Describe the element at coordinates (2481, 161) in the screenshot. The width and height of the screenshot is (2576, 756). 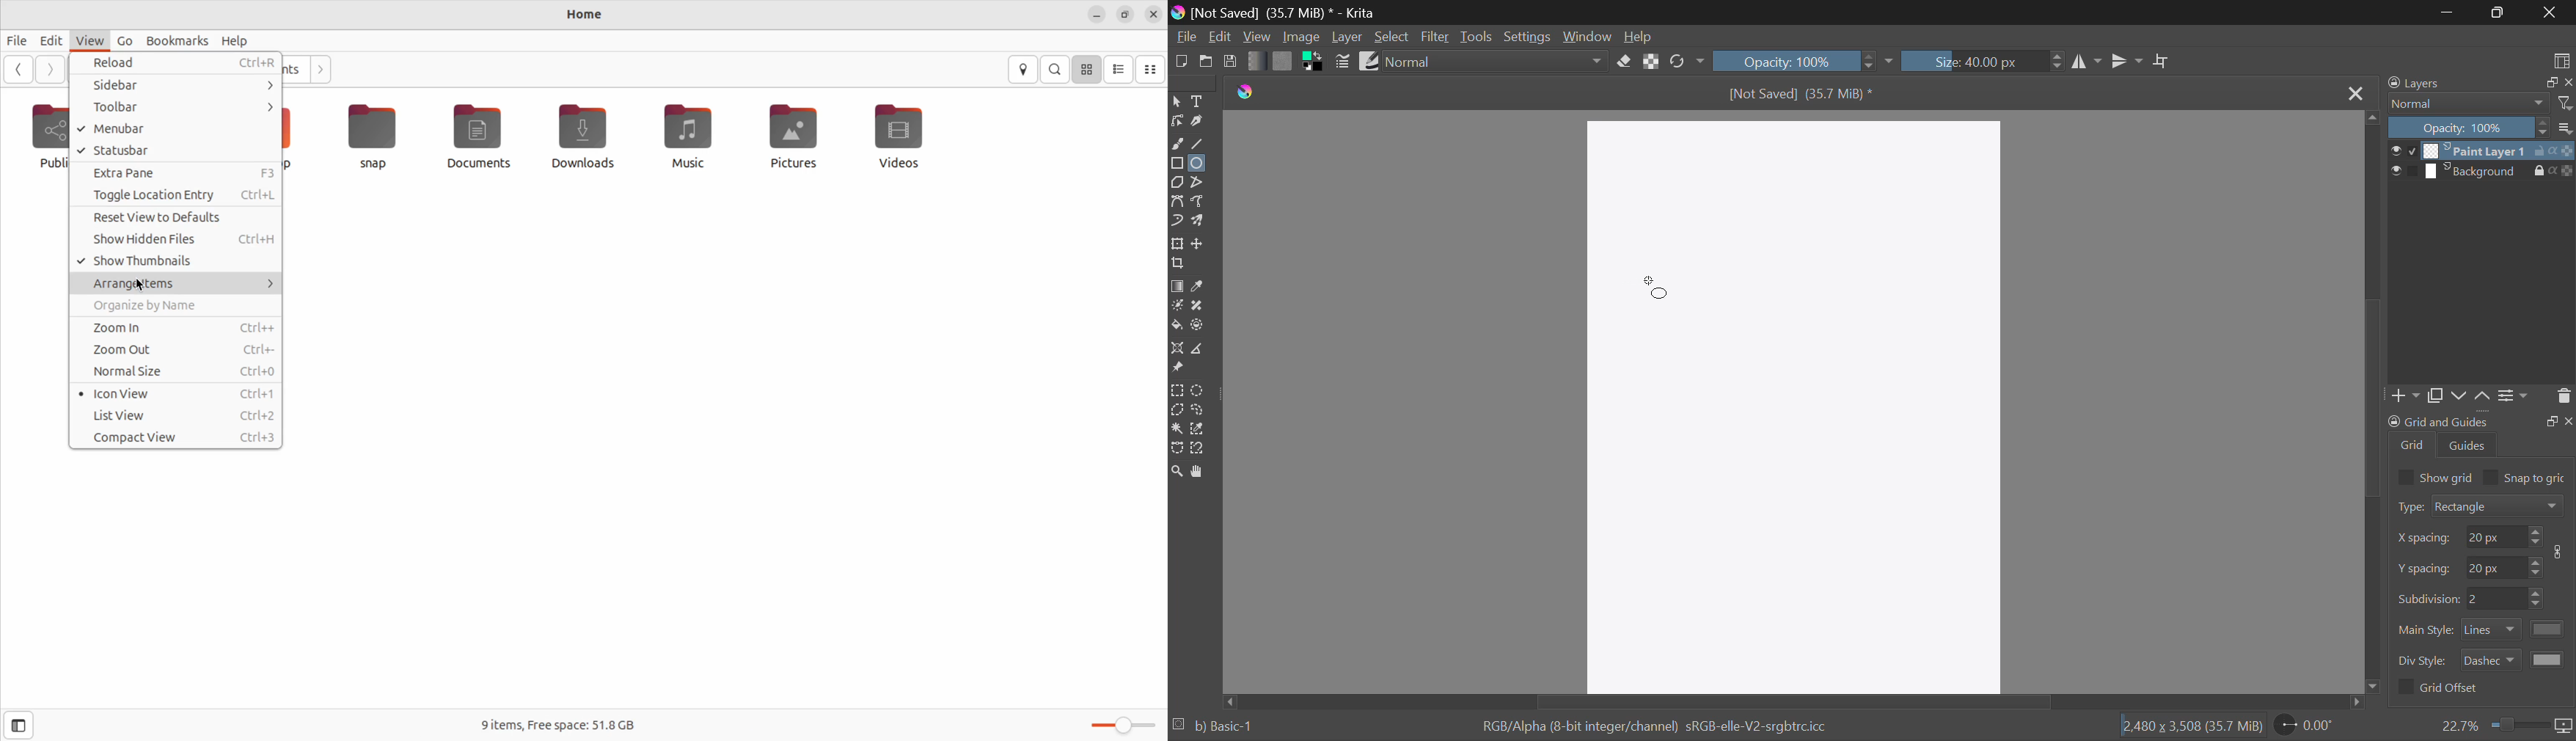
I see `Layers` at that location.